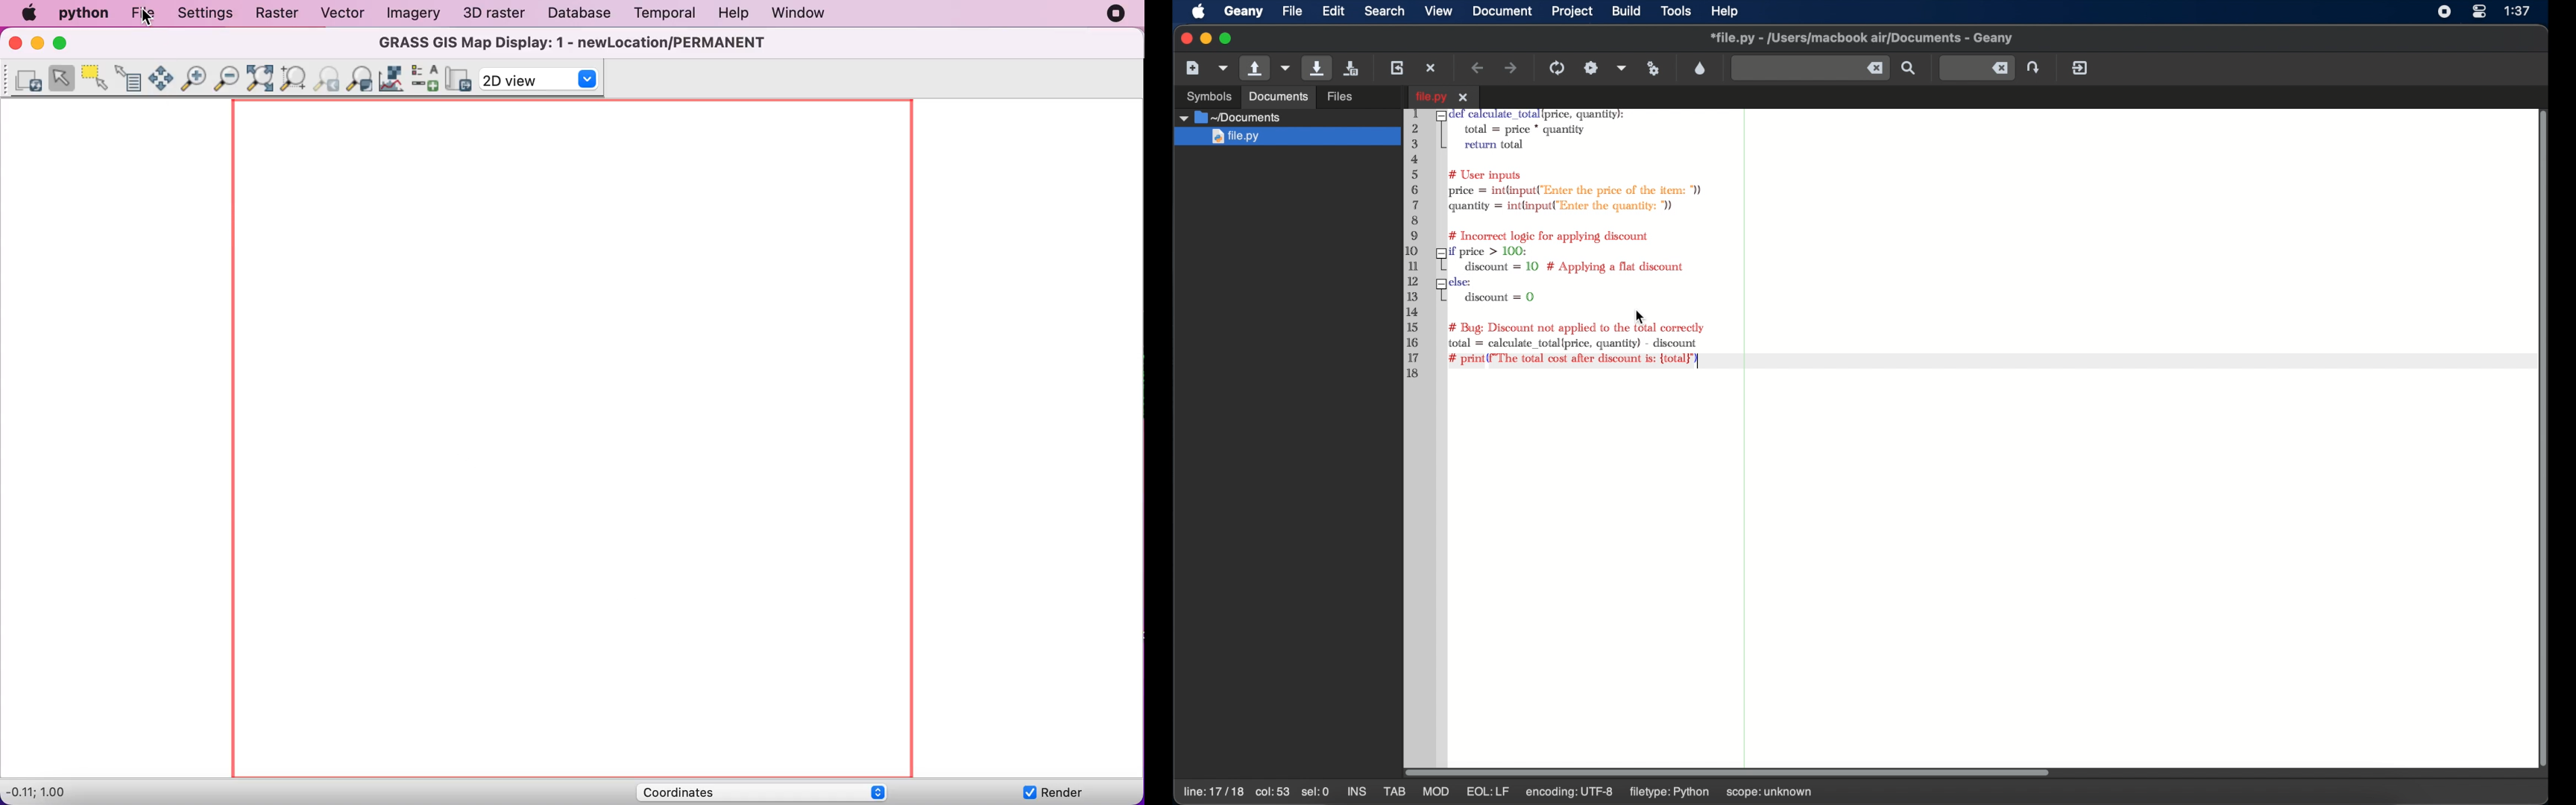  I want to click on reload the current file from disk, so click(1398, 67).